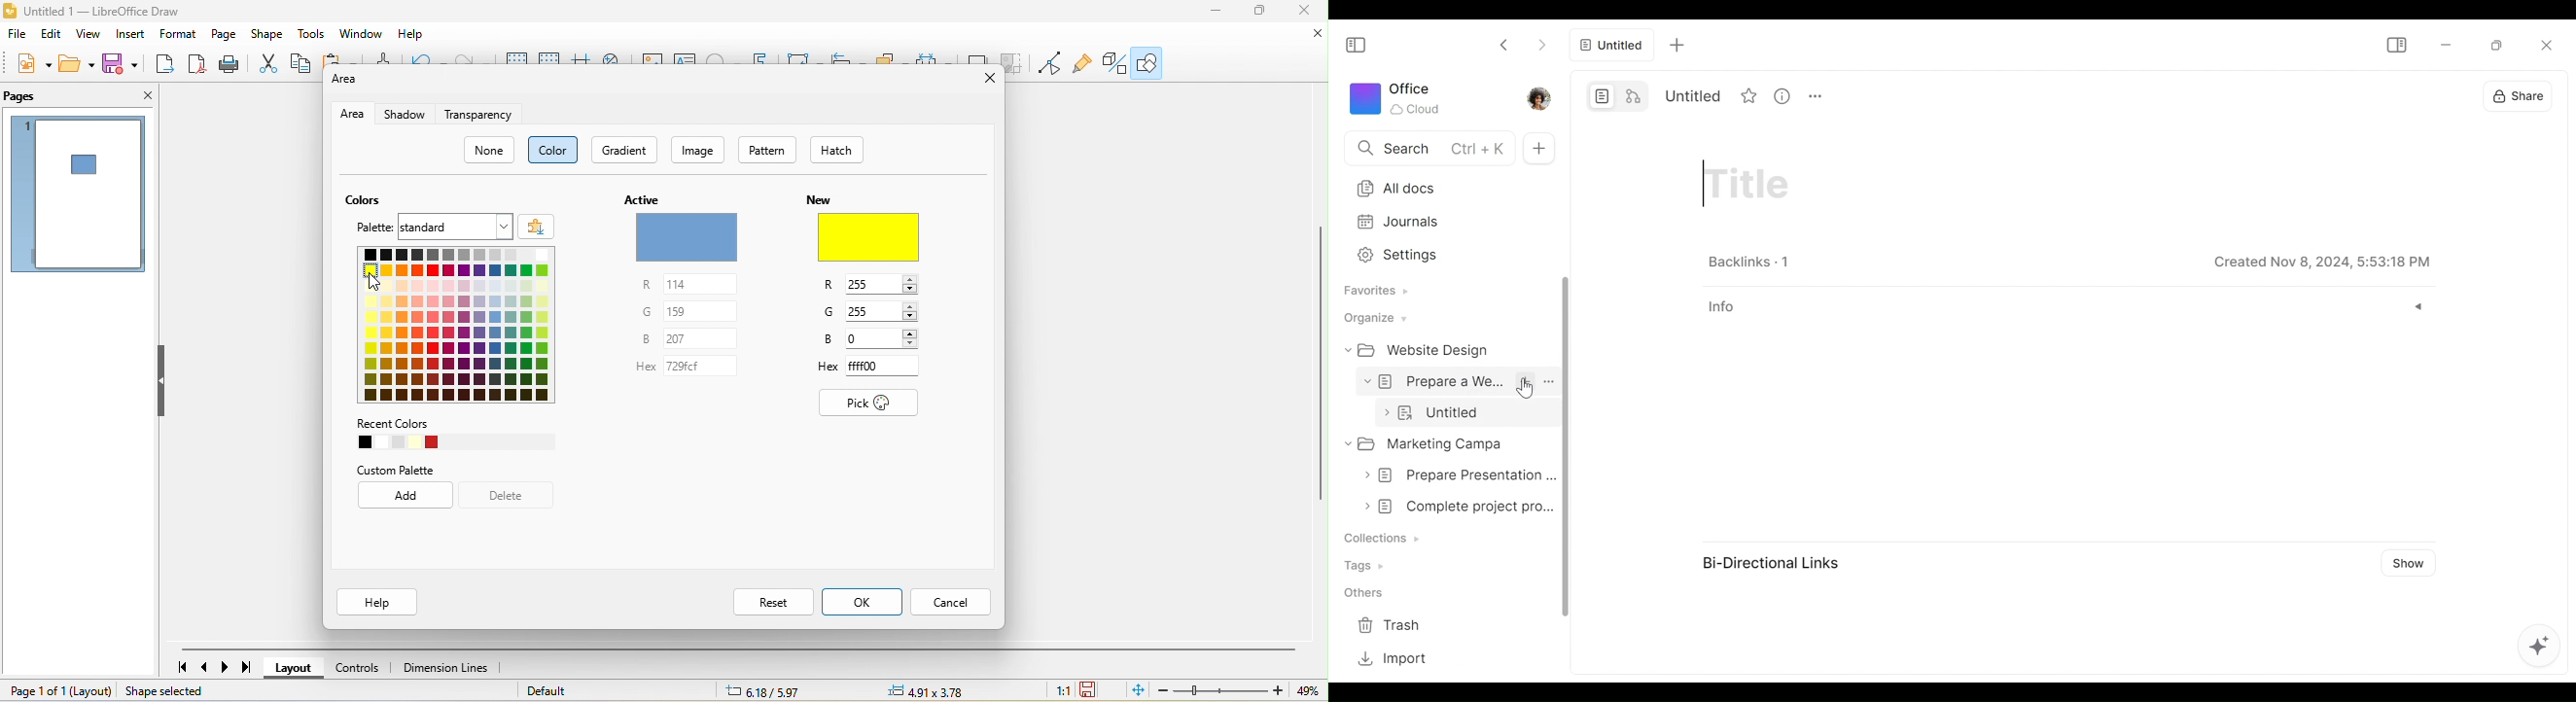 The width and height of the screenshot is (2576, 728). What do you see at coordinates (1505, 44) in the screenshot?
I see `Back ` at bounding box center [1505, 44].